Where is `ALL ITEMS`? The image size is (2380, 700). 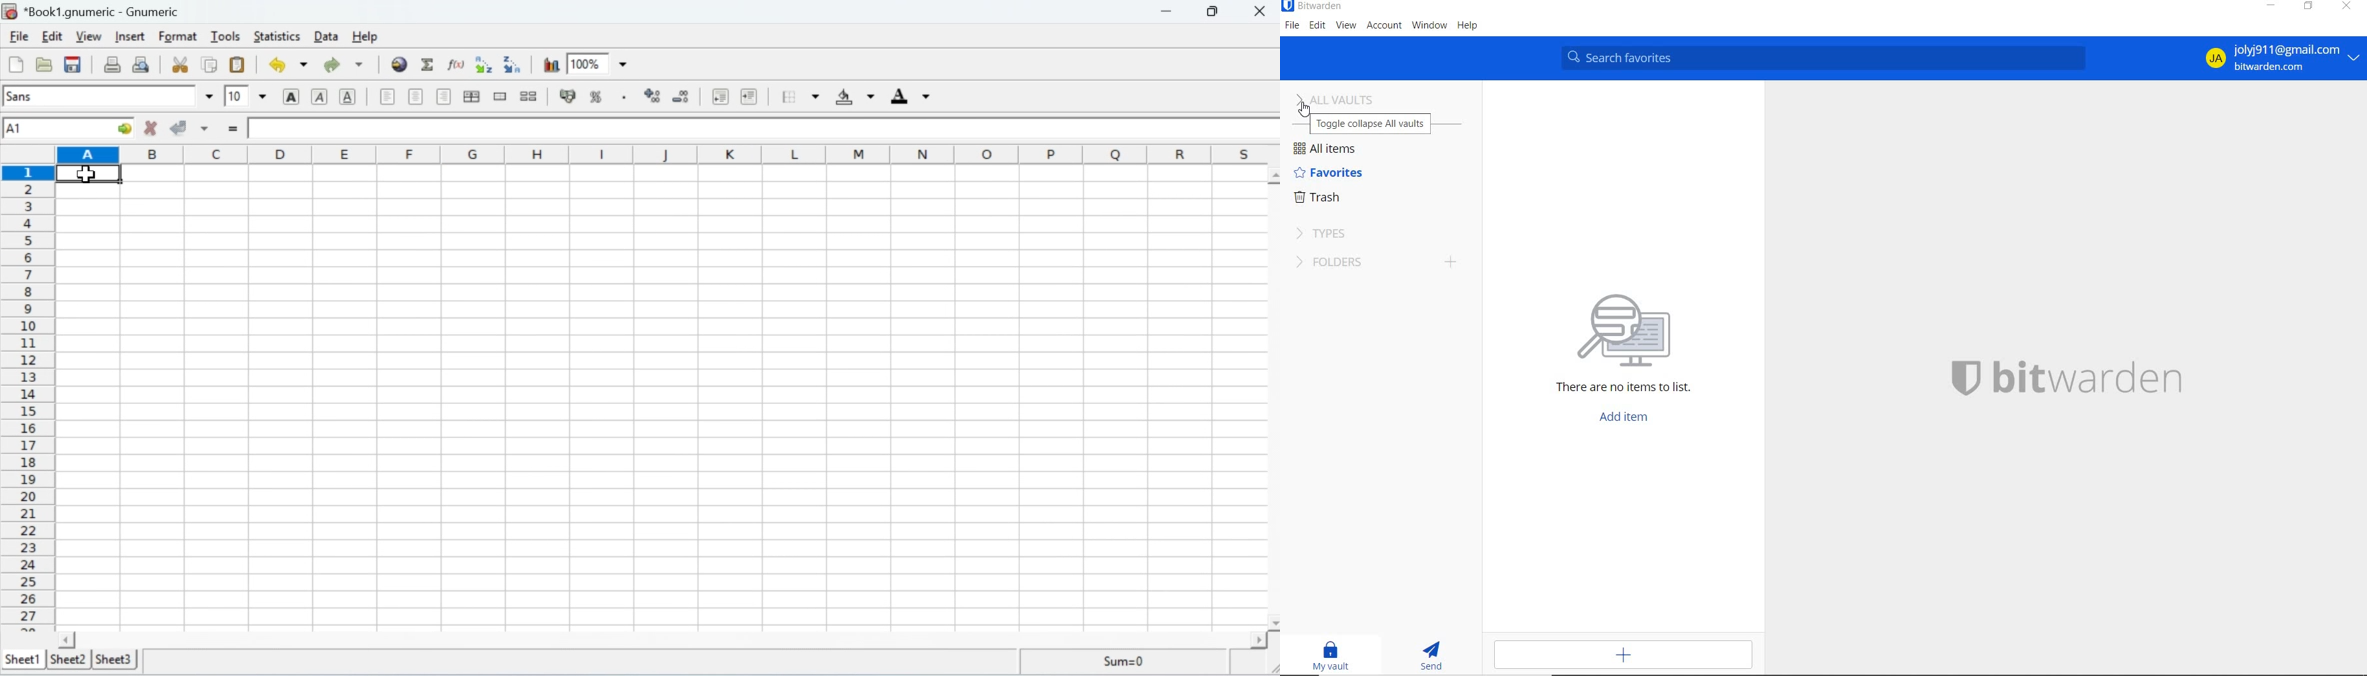
ALL ITEMS is located at coordinates (1330, 150).